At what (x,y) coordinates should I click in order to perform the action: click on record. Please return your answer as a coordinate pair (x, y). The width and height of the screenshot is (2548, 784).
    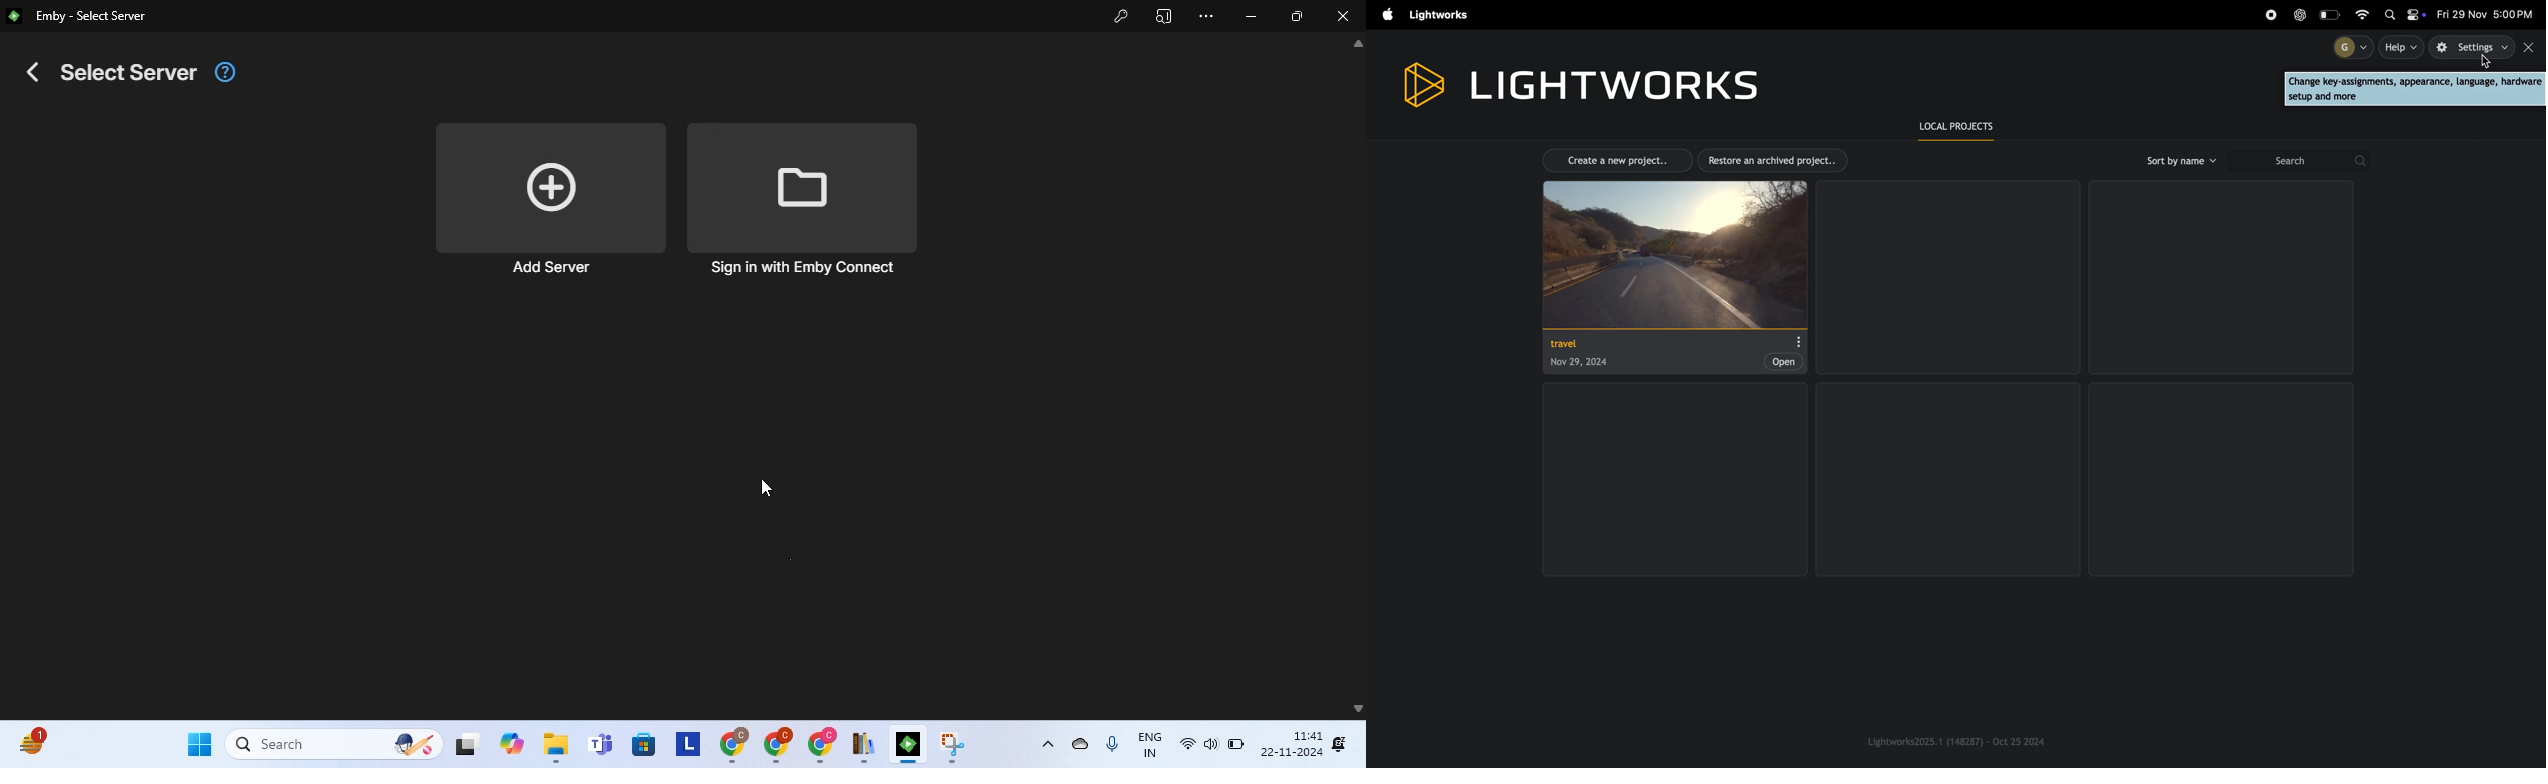
    Looking at the image, I should click on (2271, 15).